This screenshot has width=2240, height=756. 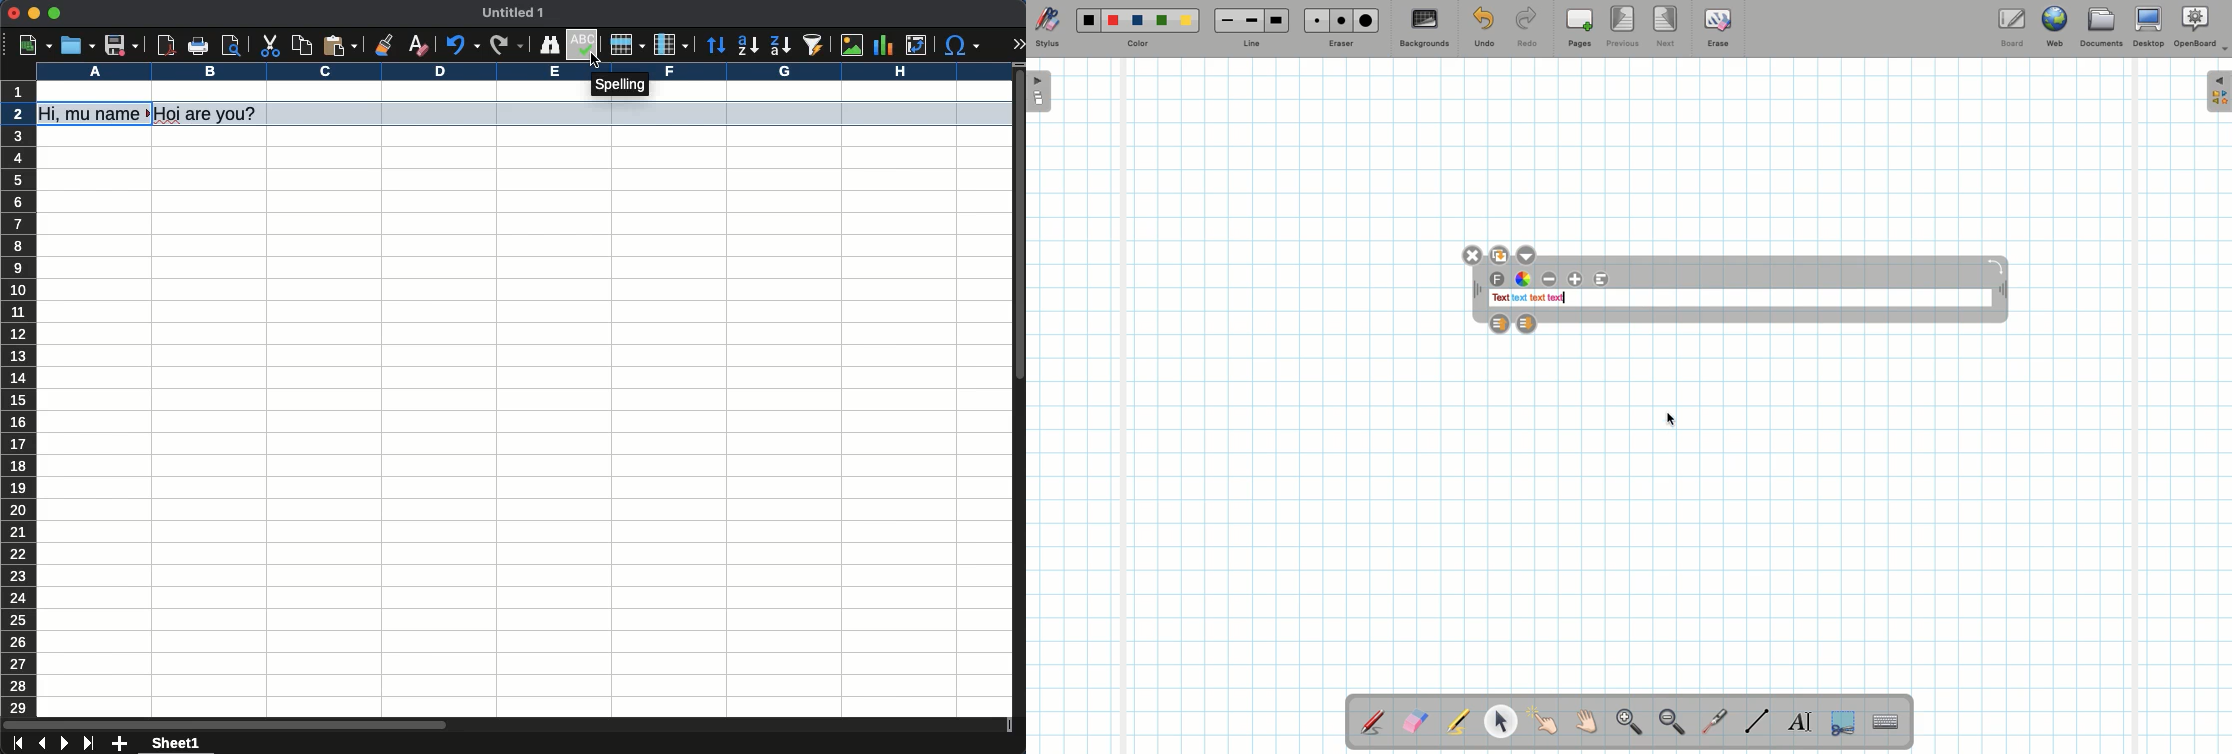 What do you see at coordinates (1338, 20) in the screenshot?
I see `Medium eraser` at bounding box center [1338, 20].